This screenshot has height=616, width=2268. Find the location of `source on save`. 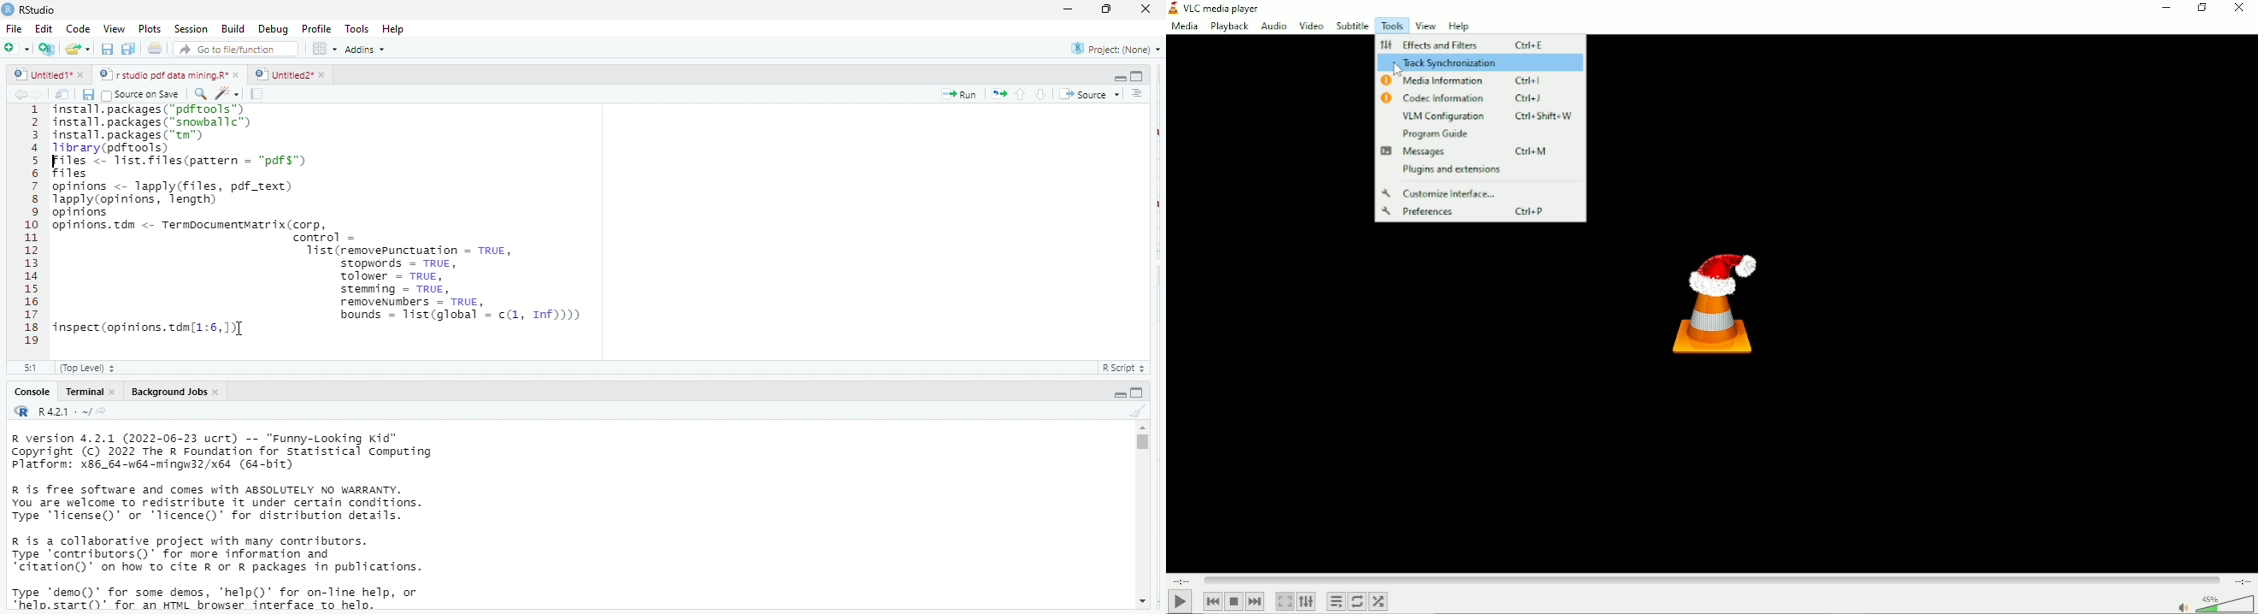

source on save is located at coordinates (144, 94).